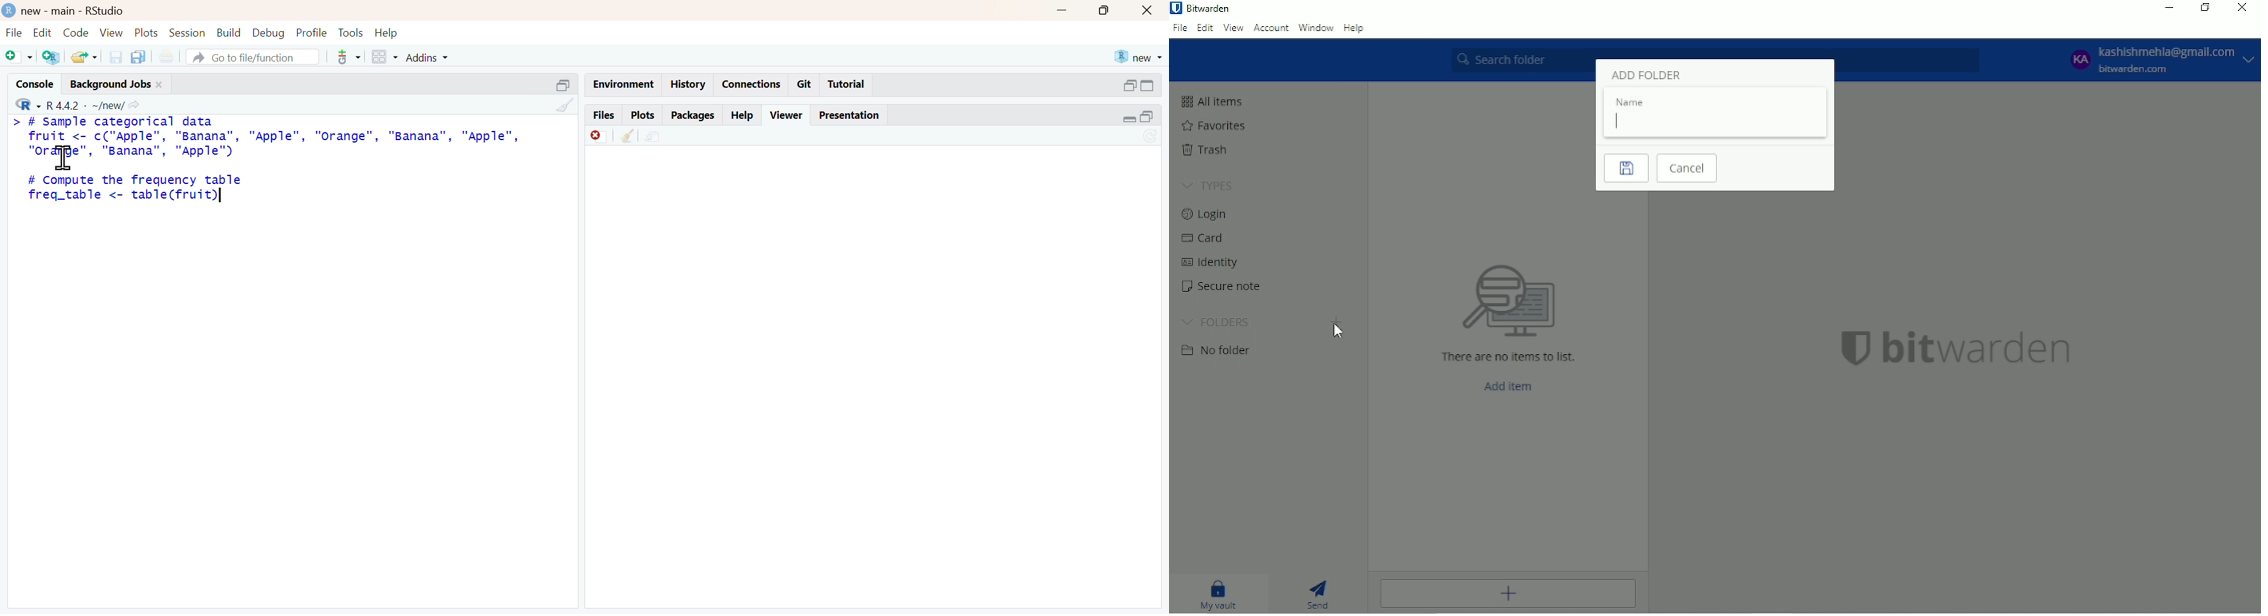 The height and width of the screenshot is (616, 2268). What do you see at coordinates (565, 106) in the screenshot?
I see `clear console` at bounding box center [565, 106].